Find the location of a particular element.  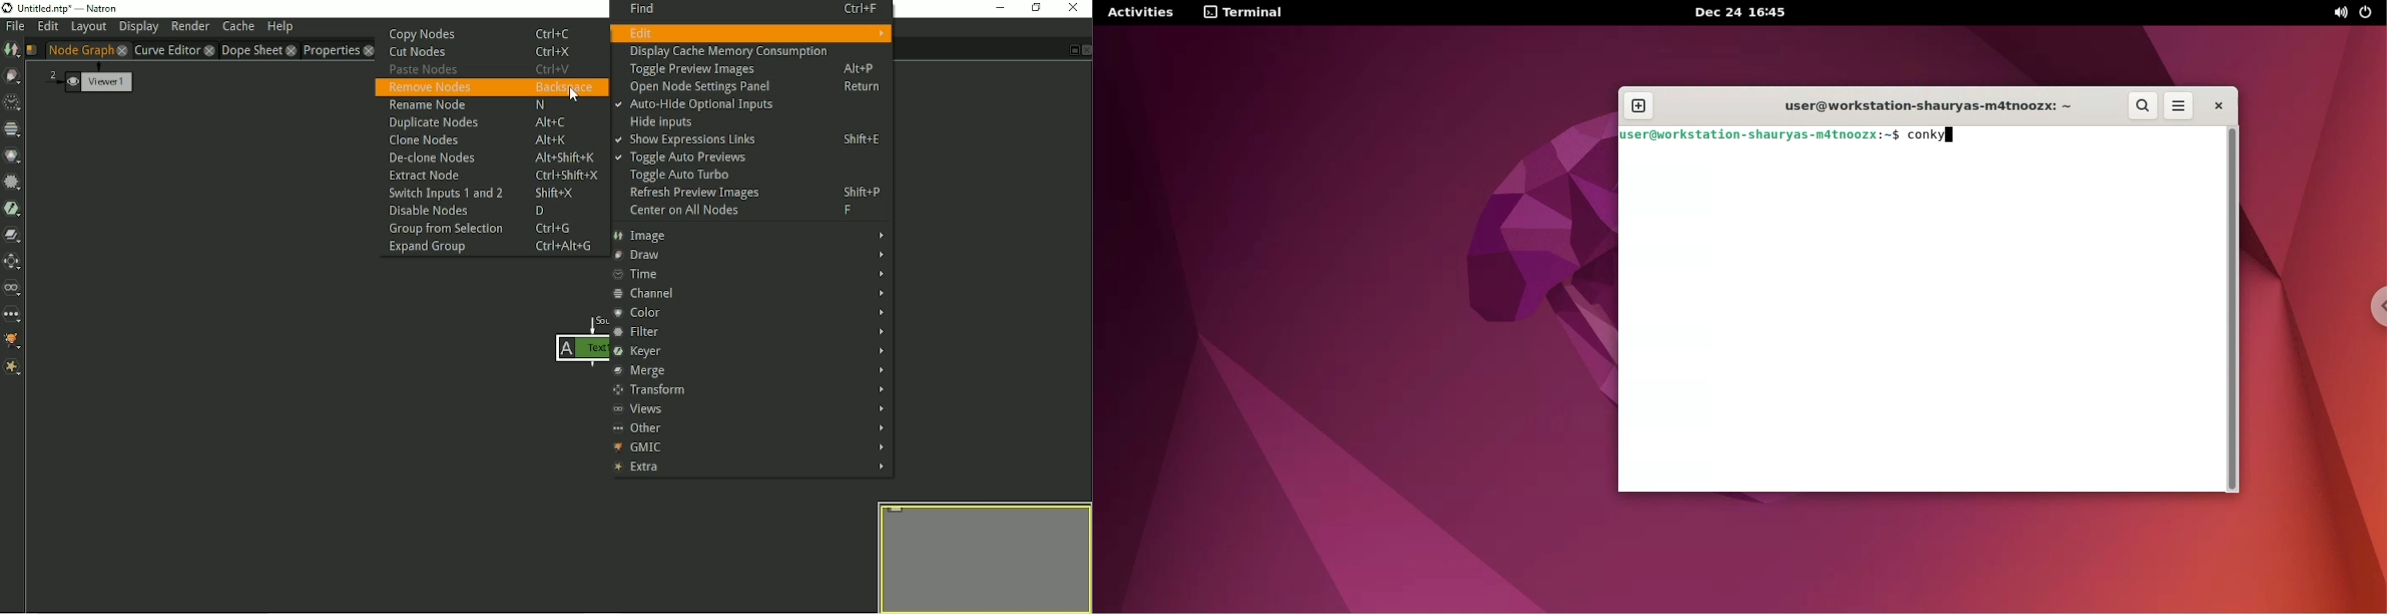

Display Cache Memory Consumption is located at coordinates (727, 52).